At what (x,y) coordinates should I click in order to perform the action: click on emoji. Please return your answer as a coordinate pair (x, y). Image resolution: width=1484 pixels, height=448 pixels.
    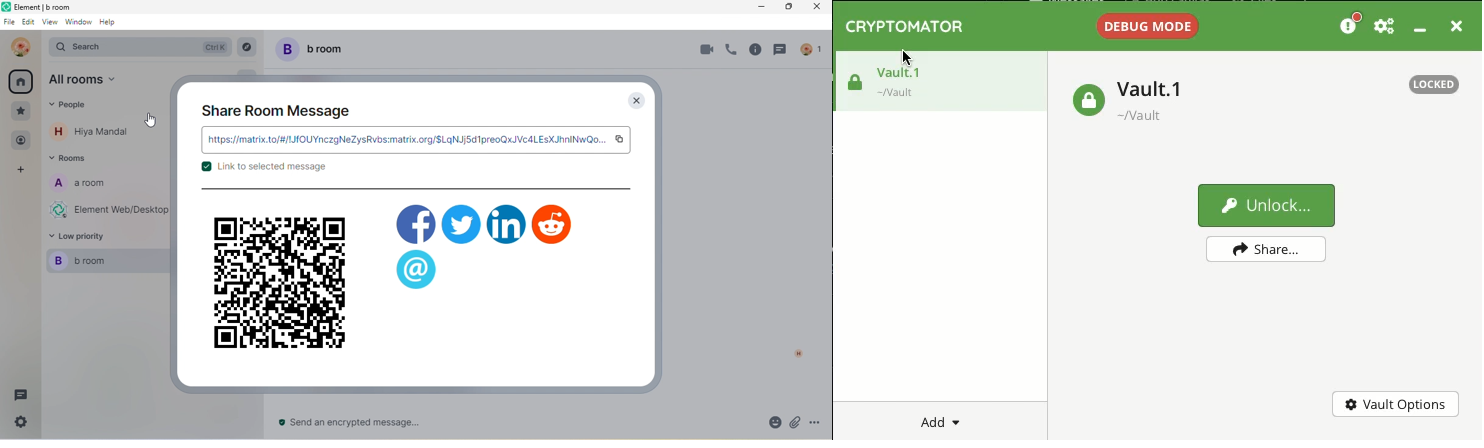
    Looking at the image, I should click on (770, 423).